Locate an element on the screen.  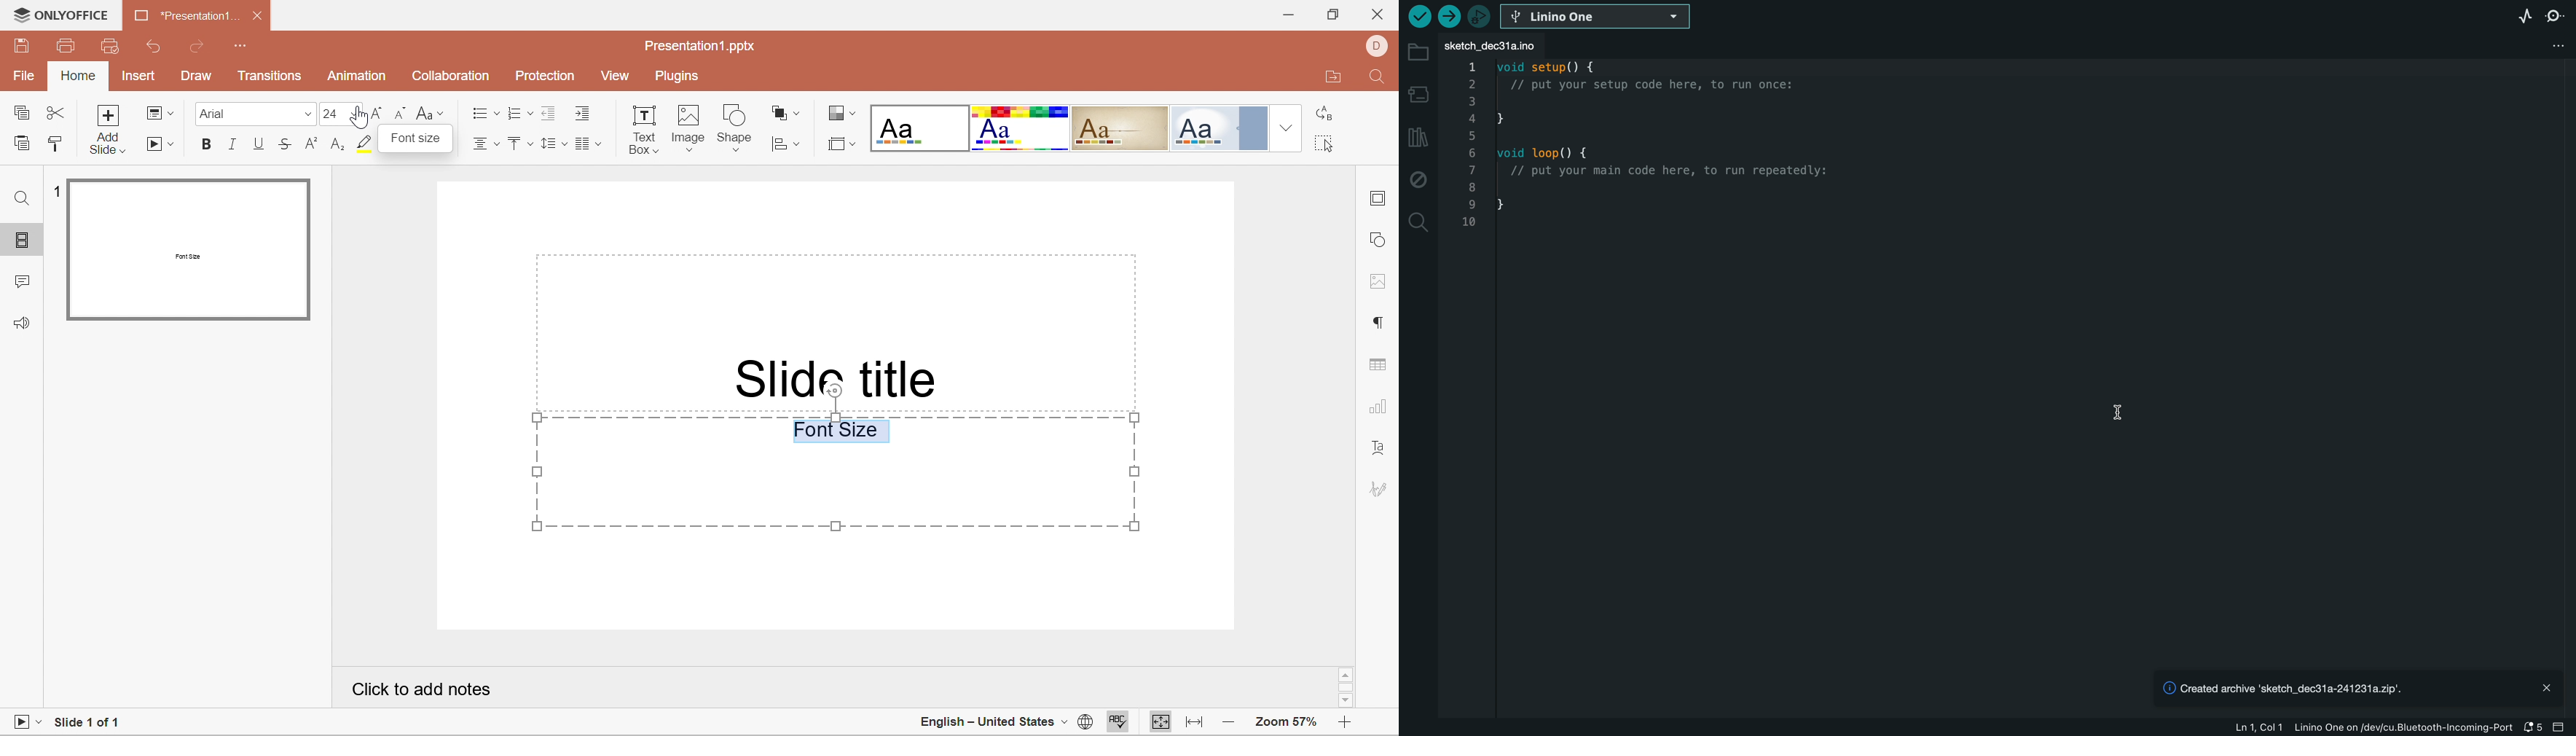
Draw is located at coordinates (198, 77).